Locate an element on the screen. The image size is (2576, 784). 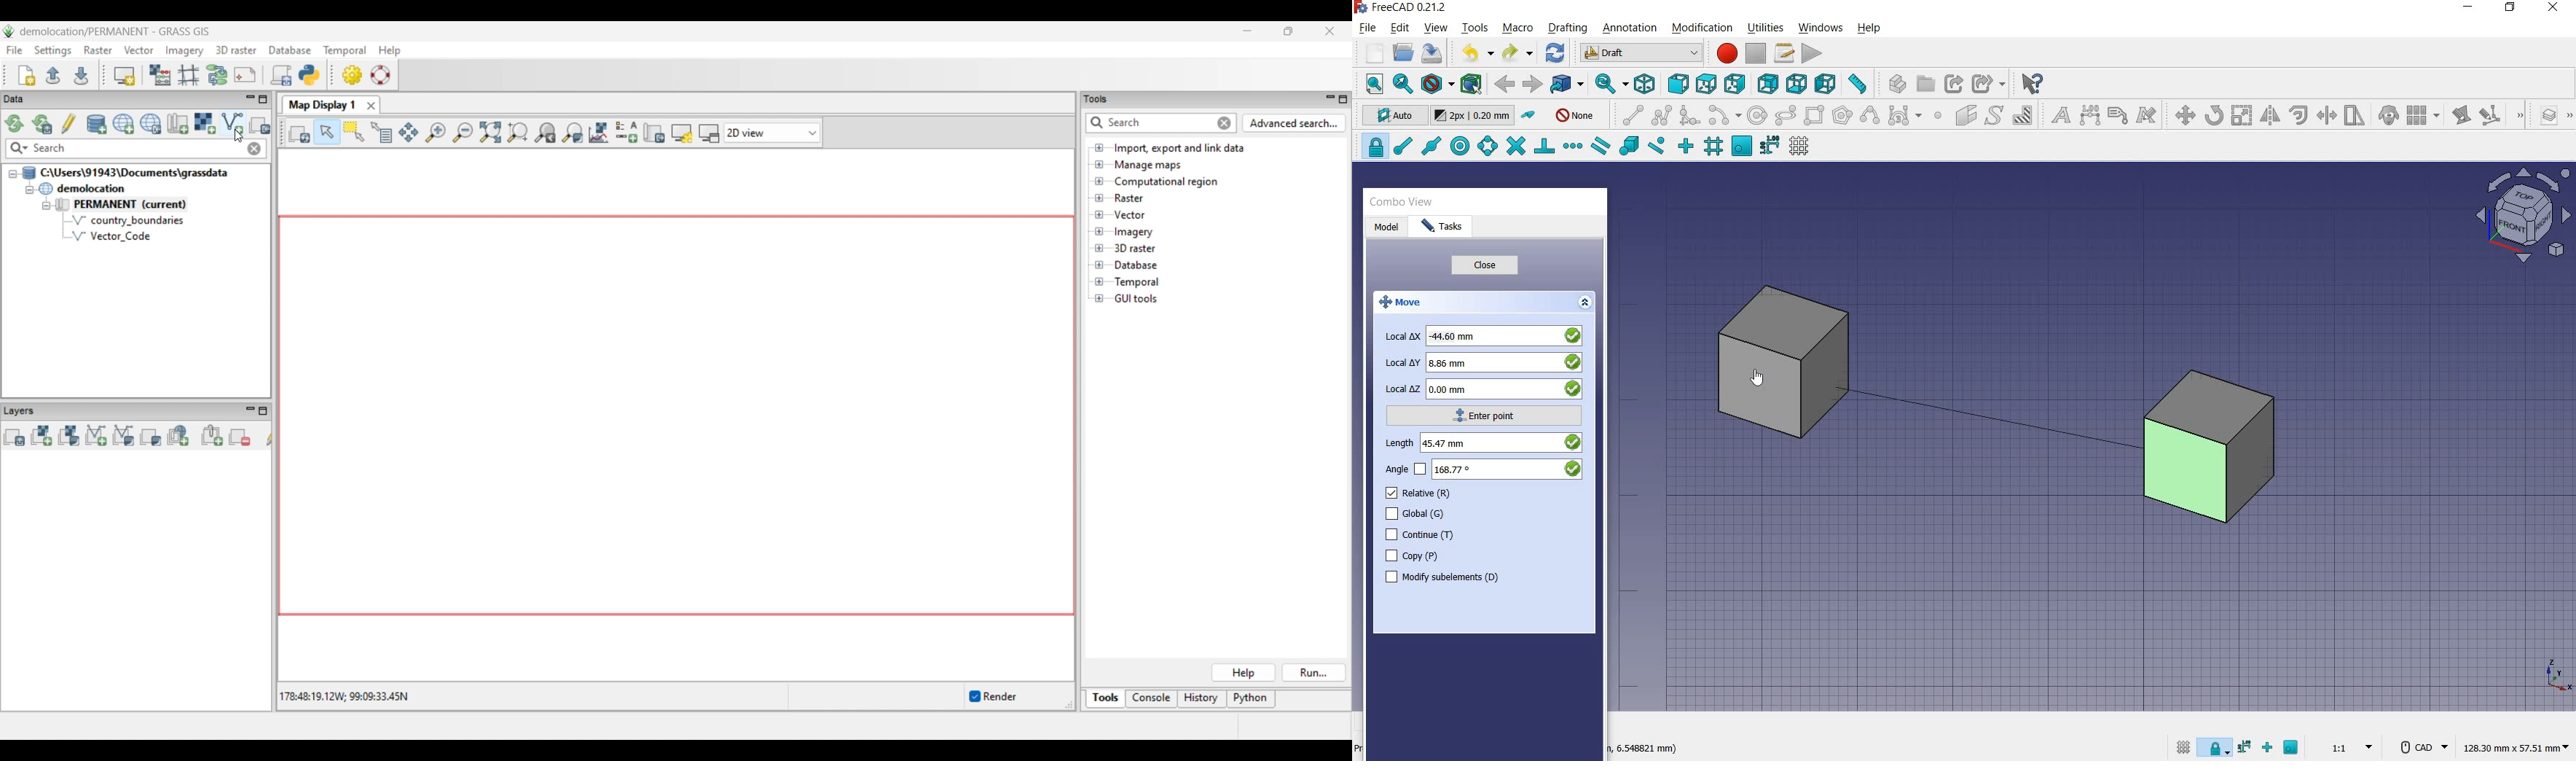
relative is located at coordinates (1419, 493).